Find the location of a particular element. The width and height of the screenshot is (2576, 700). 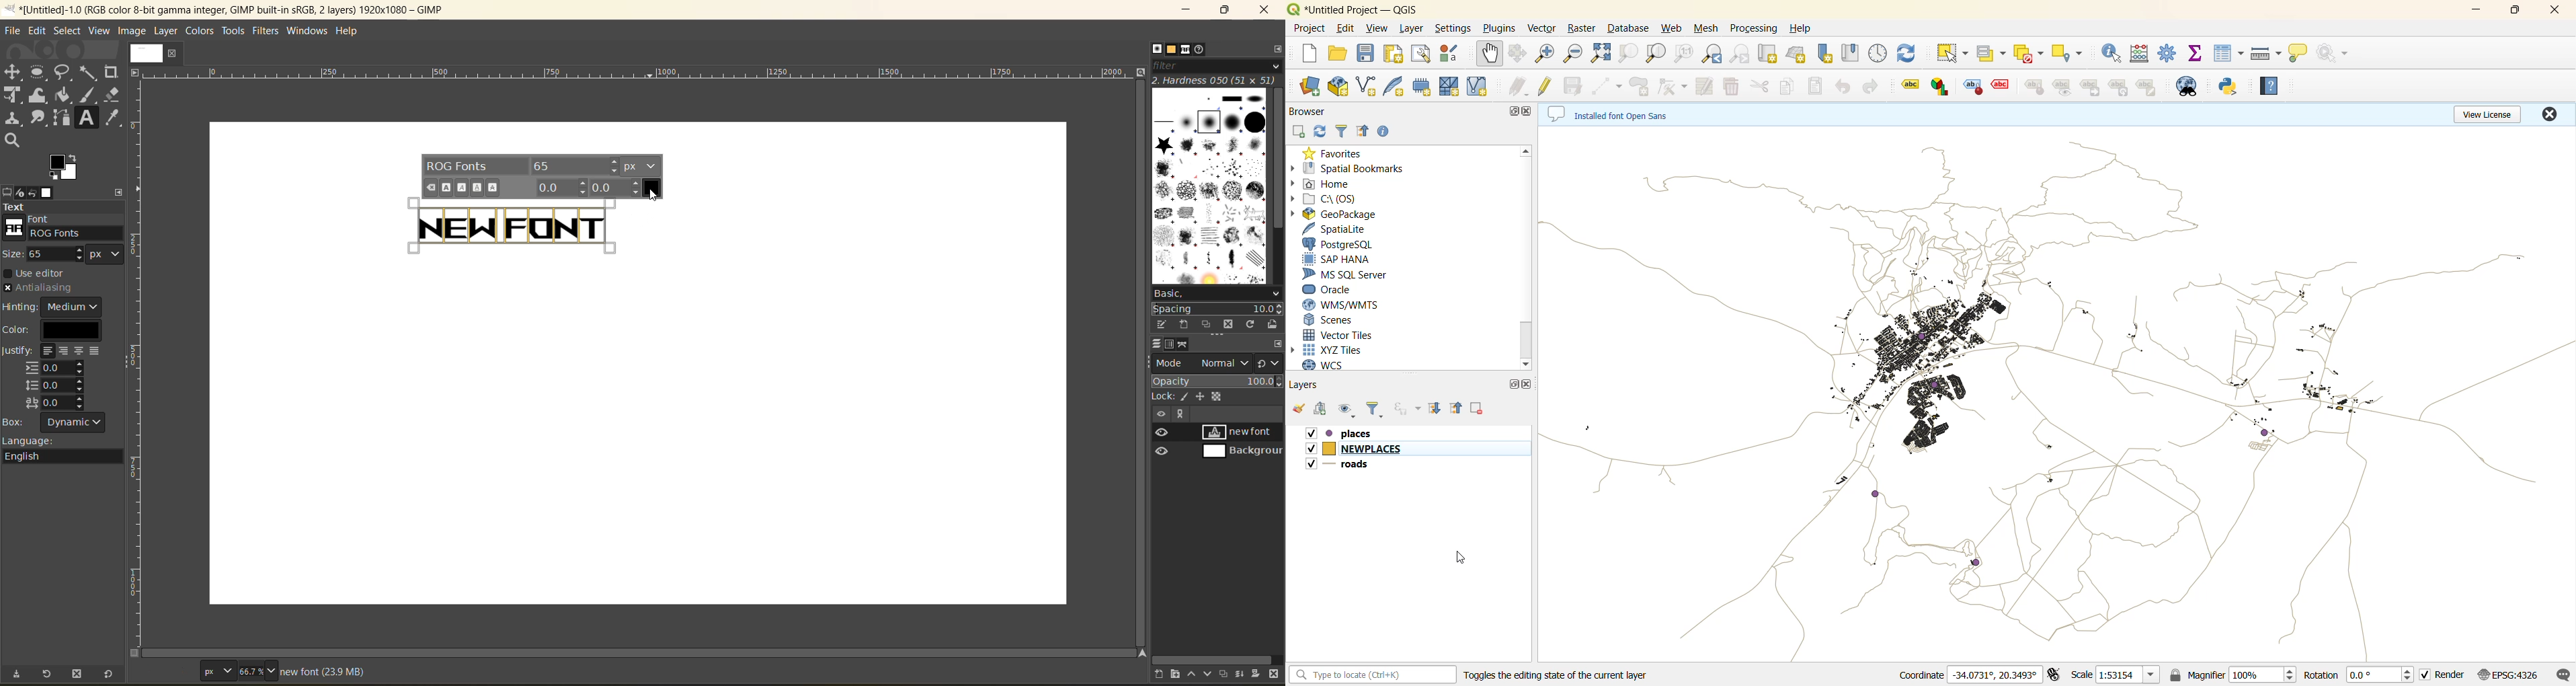

image is located at coordinates (133, 32).